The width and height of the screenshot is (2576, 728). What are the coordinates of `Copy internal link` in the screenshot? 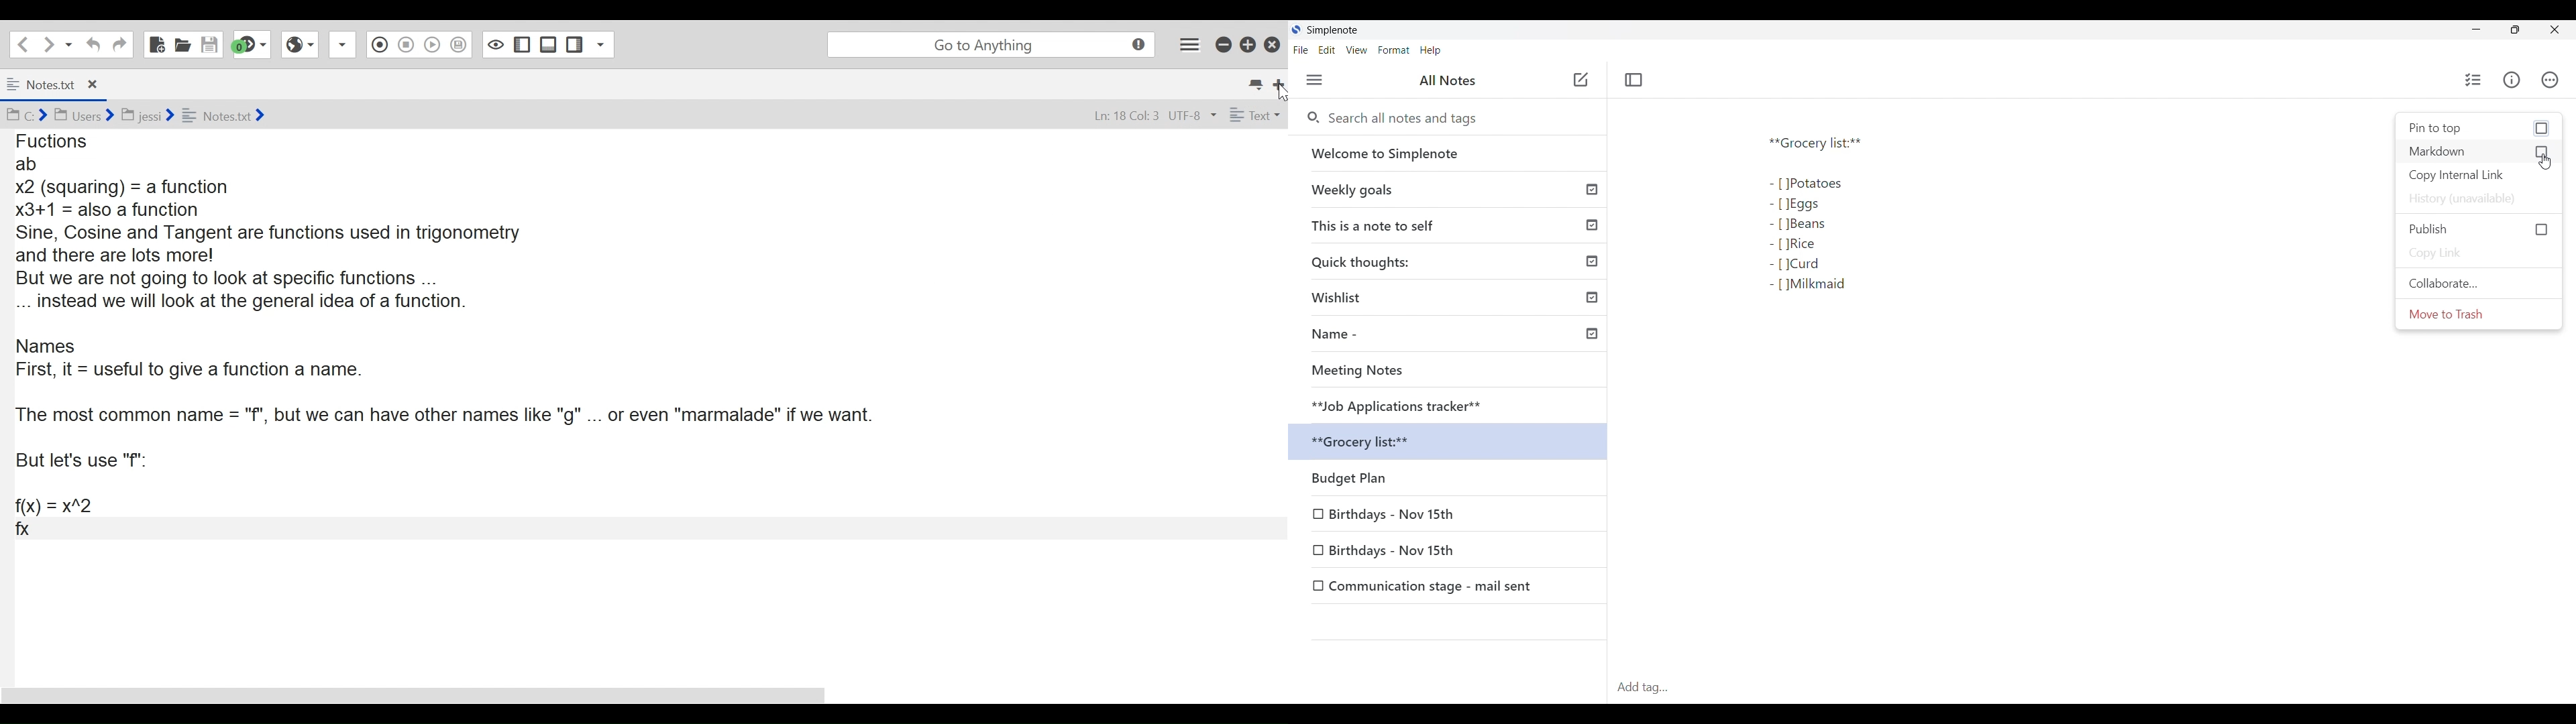 It's located at (2479, 176).